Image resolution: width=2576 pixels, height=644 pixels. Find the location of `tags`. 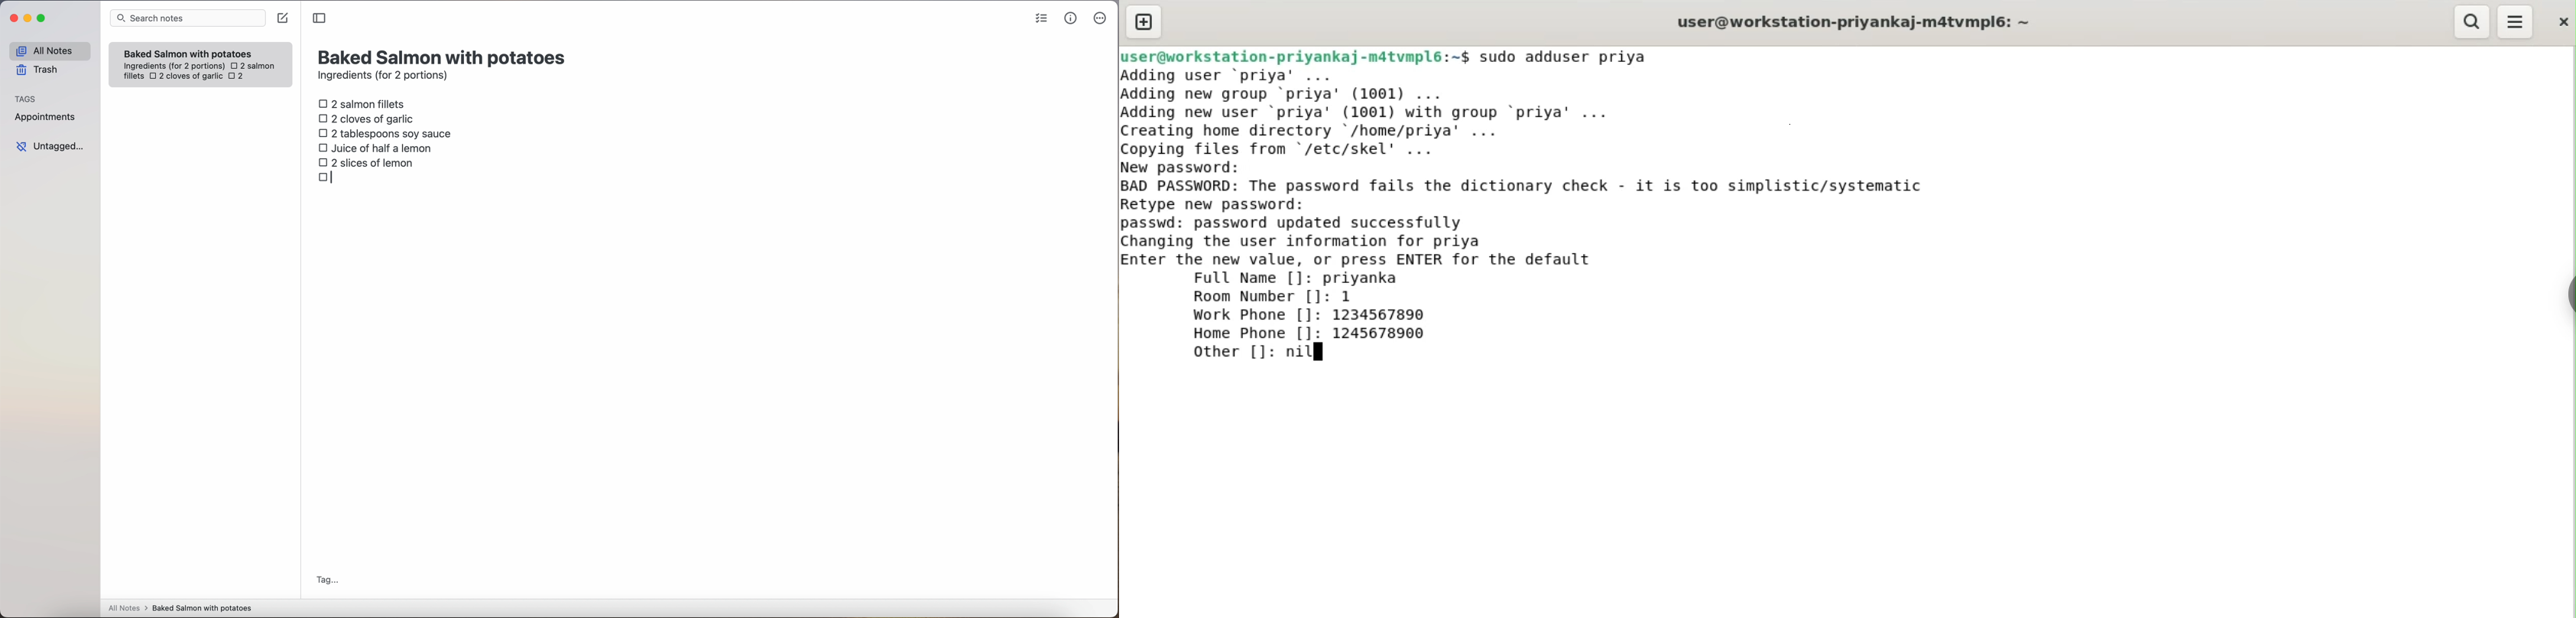

tags is located at coordinates (26, 98).